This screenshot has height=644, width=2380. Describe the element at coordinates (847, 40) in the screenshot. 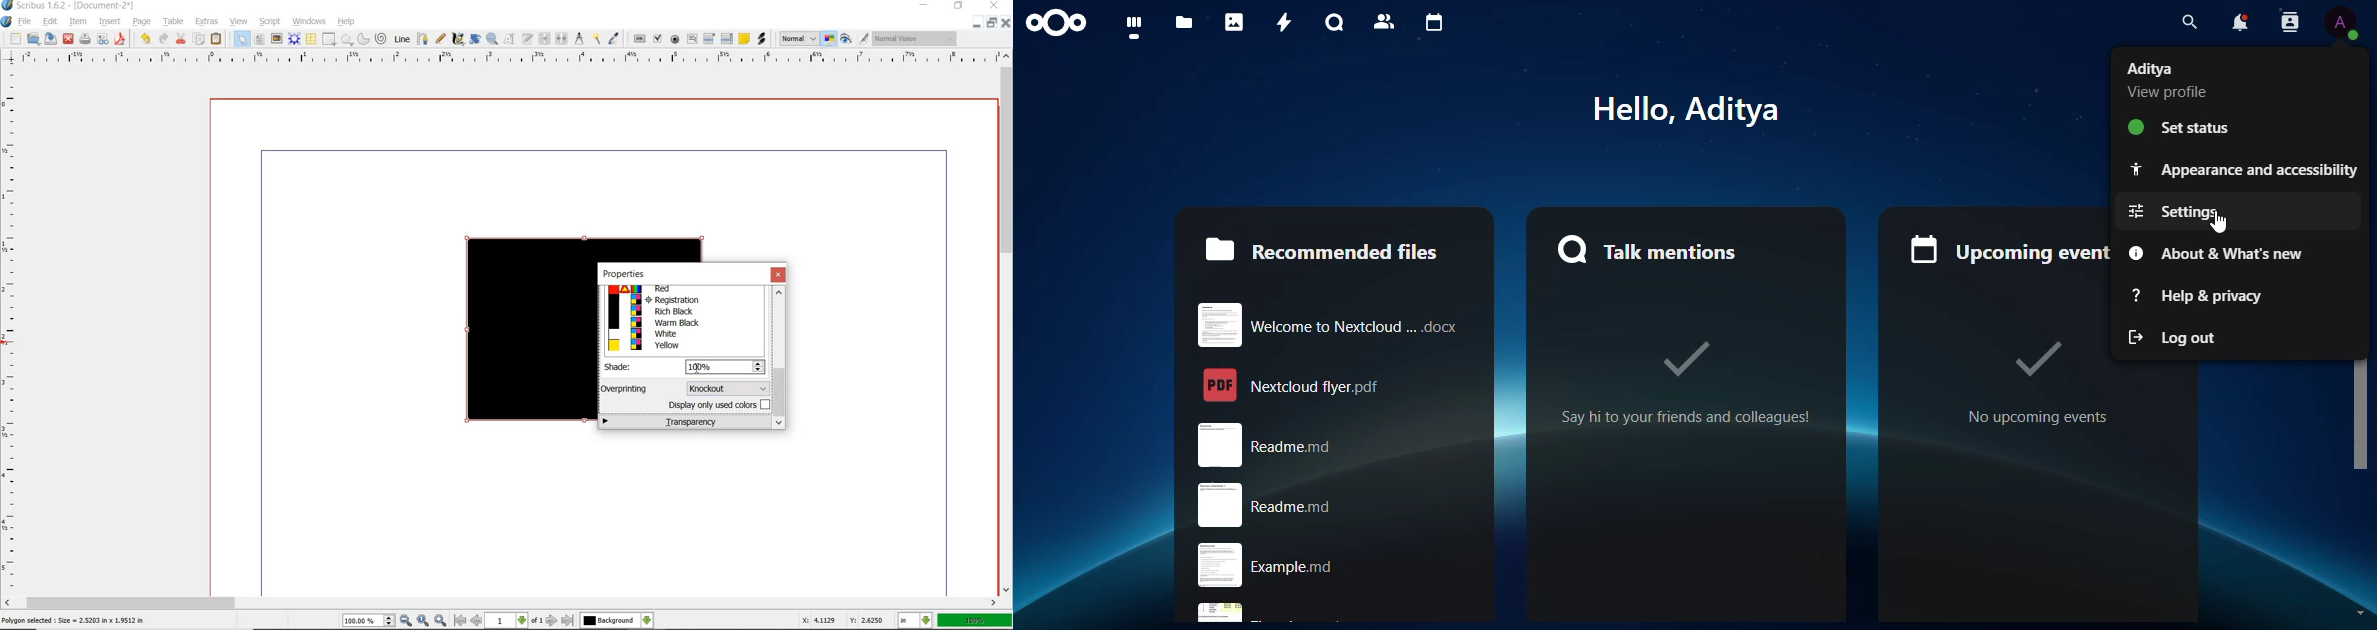

I see `preview mode` at that location.